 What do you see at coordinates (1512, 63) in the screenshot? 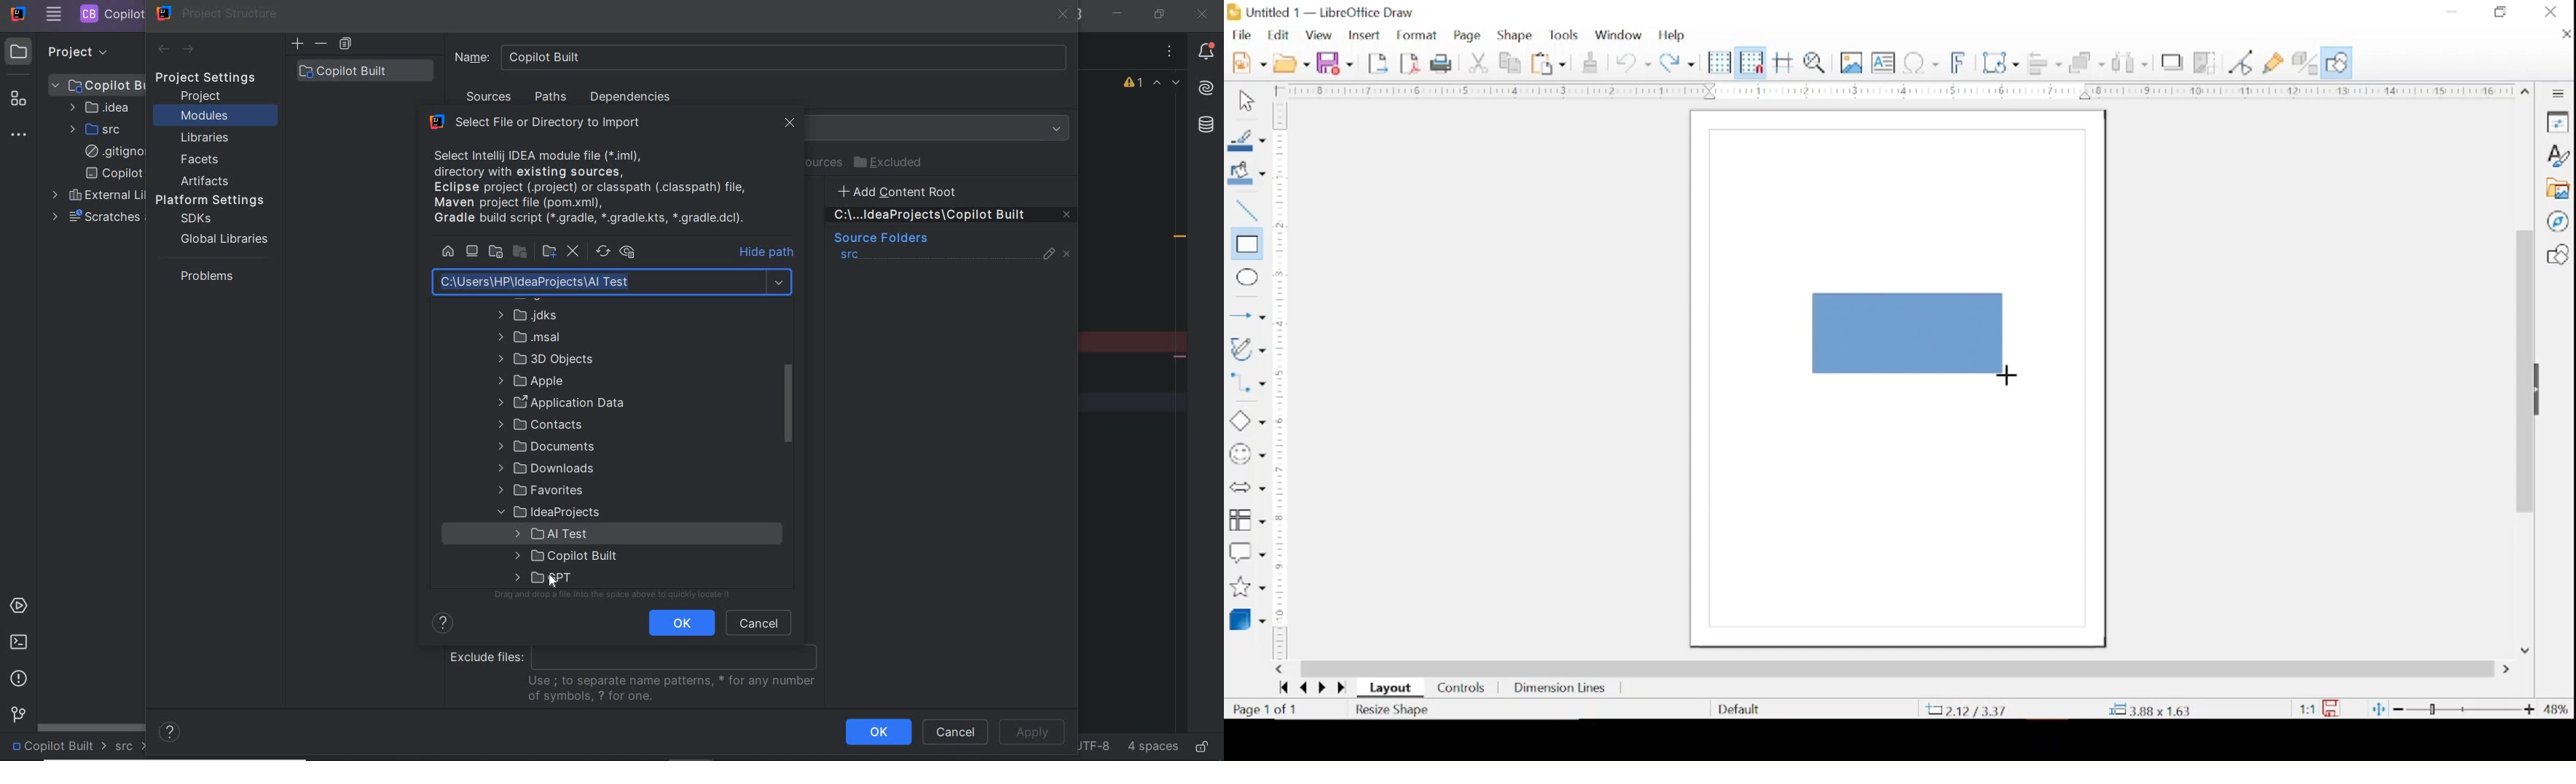
I see `copy` at bounding box center [1512, 63].